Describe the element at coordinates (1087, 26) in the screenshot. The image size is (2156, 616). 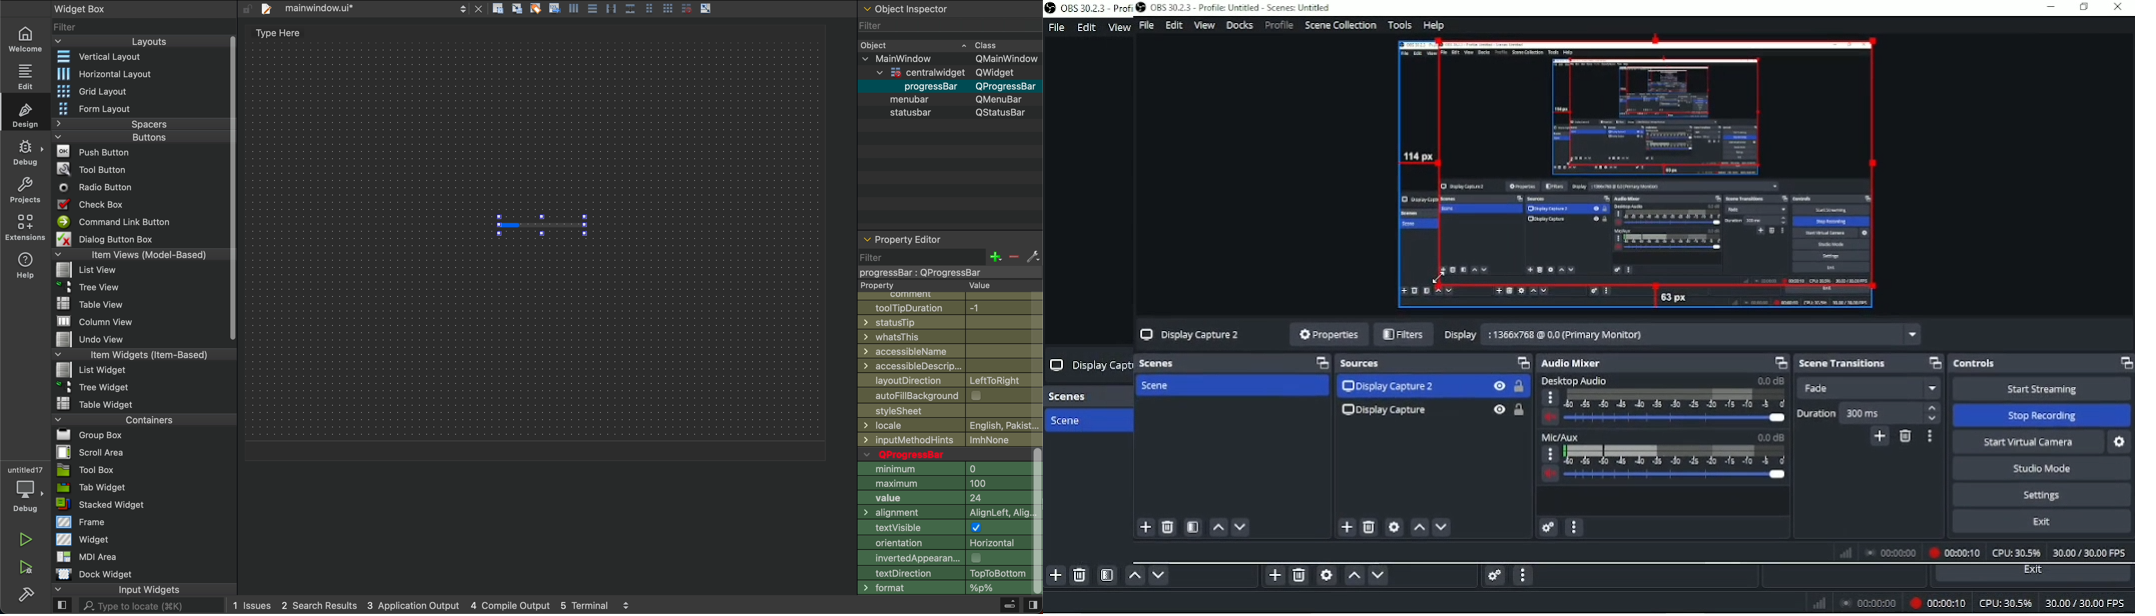
I see `Edit` at that location.